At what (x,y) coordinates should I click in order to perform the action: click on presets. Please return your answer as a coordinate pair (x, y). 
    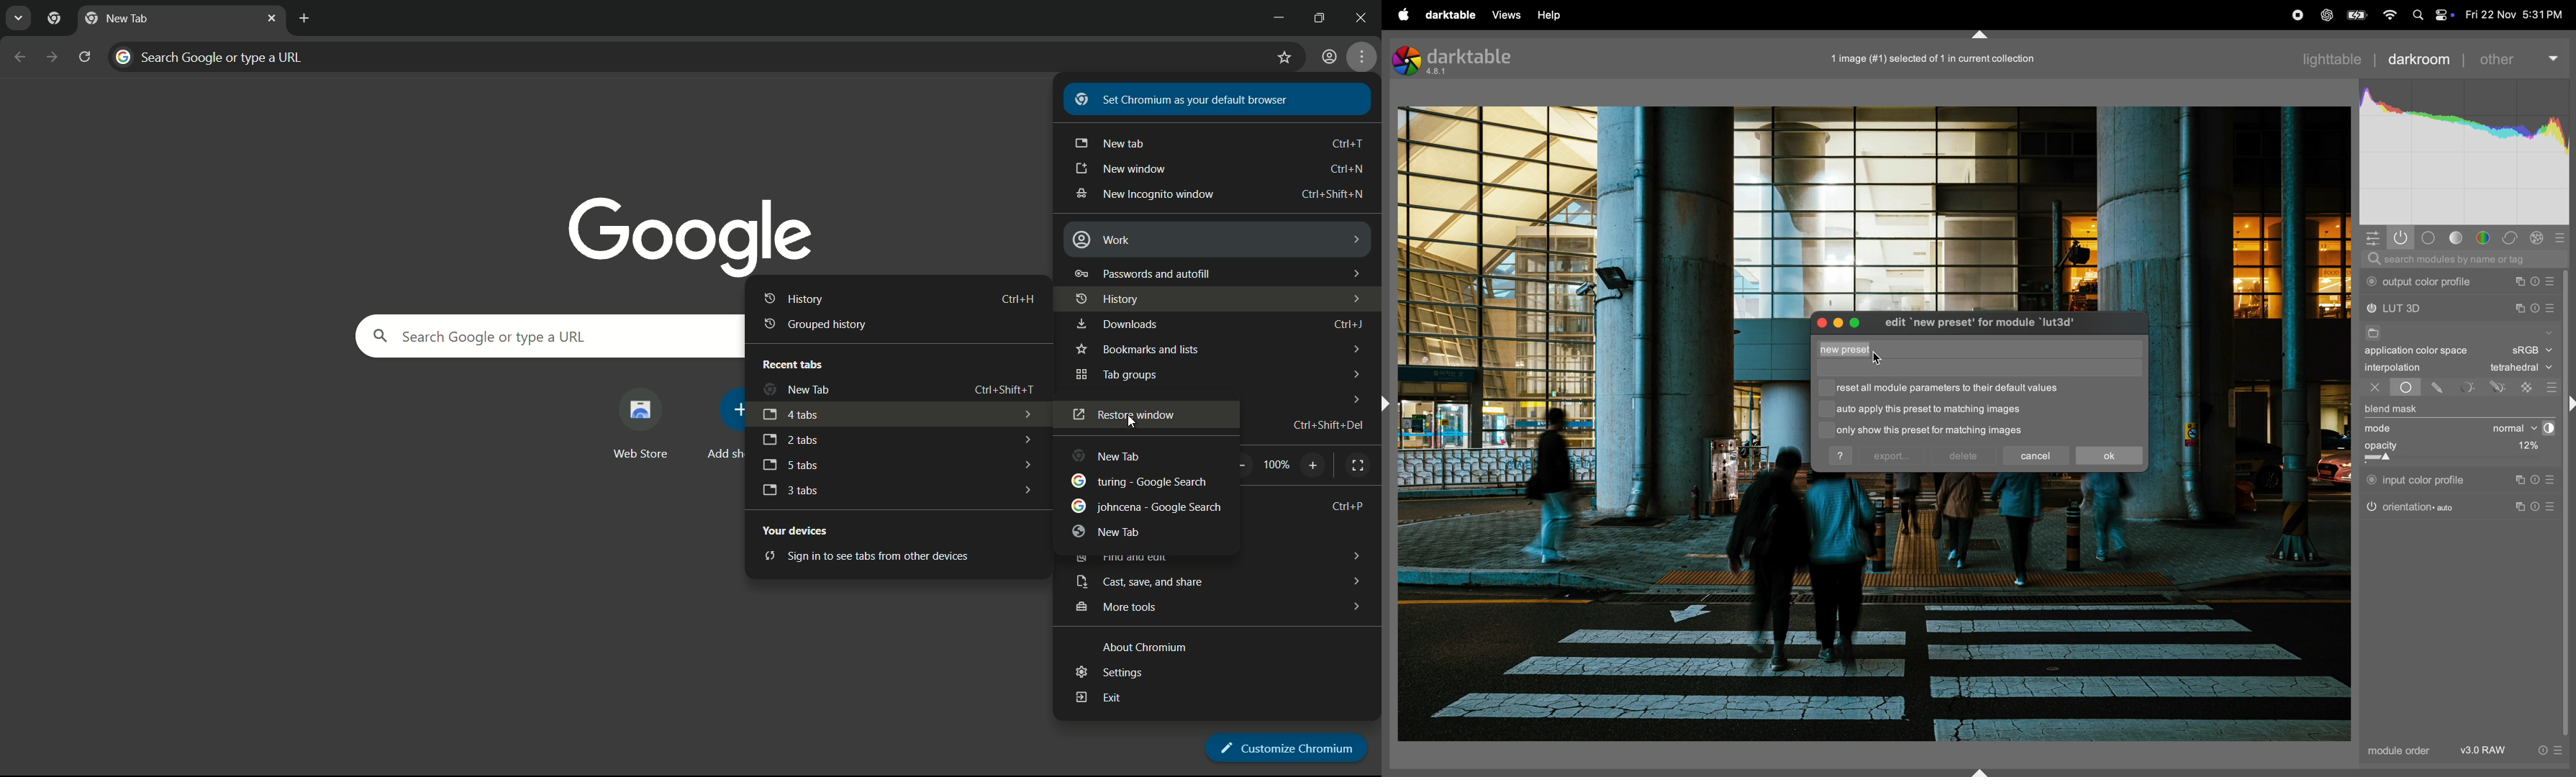
    Looking at the image, I should click on (2553, 480).